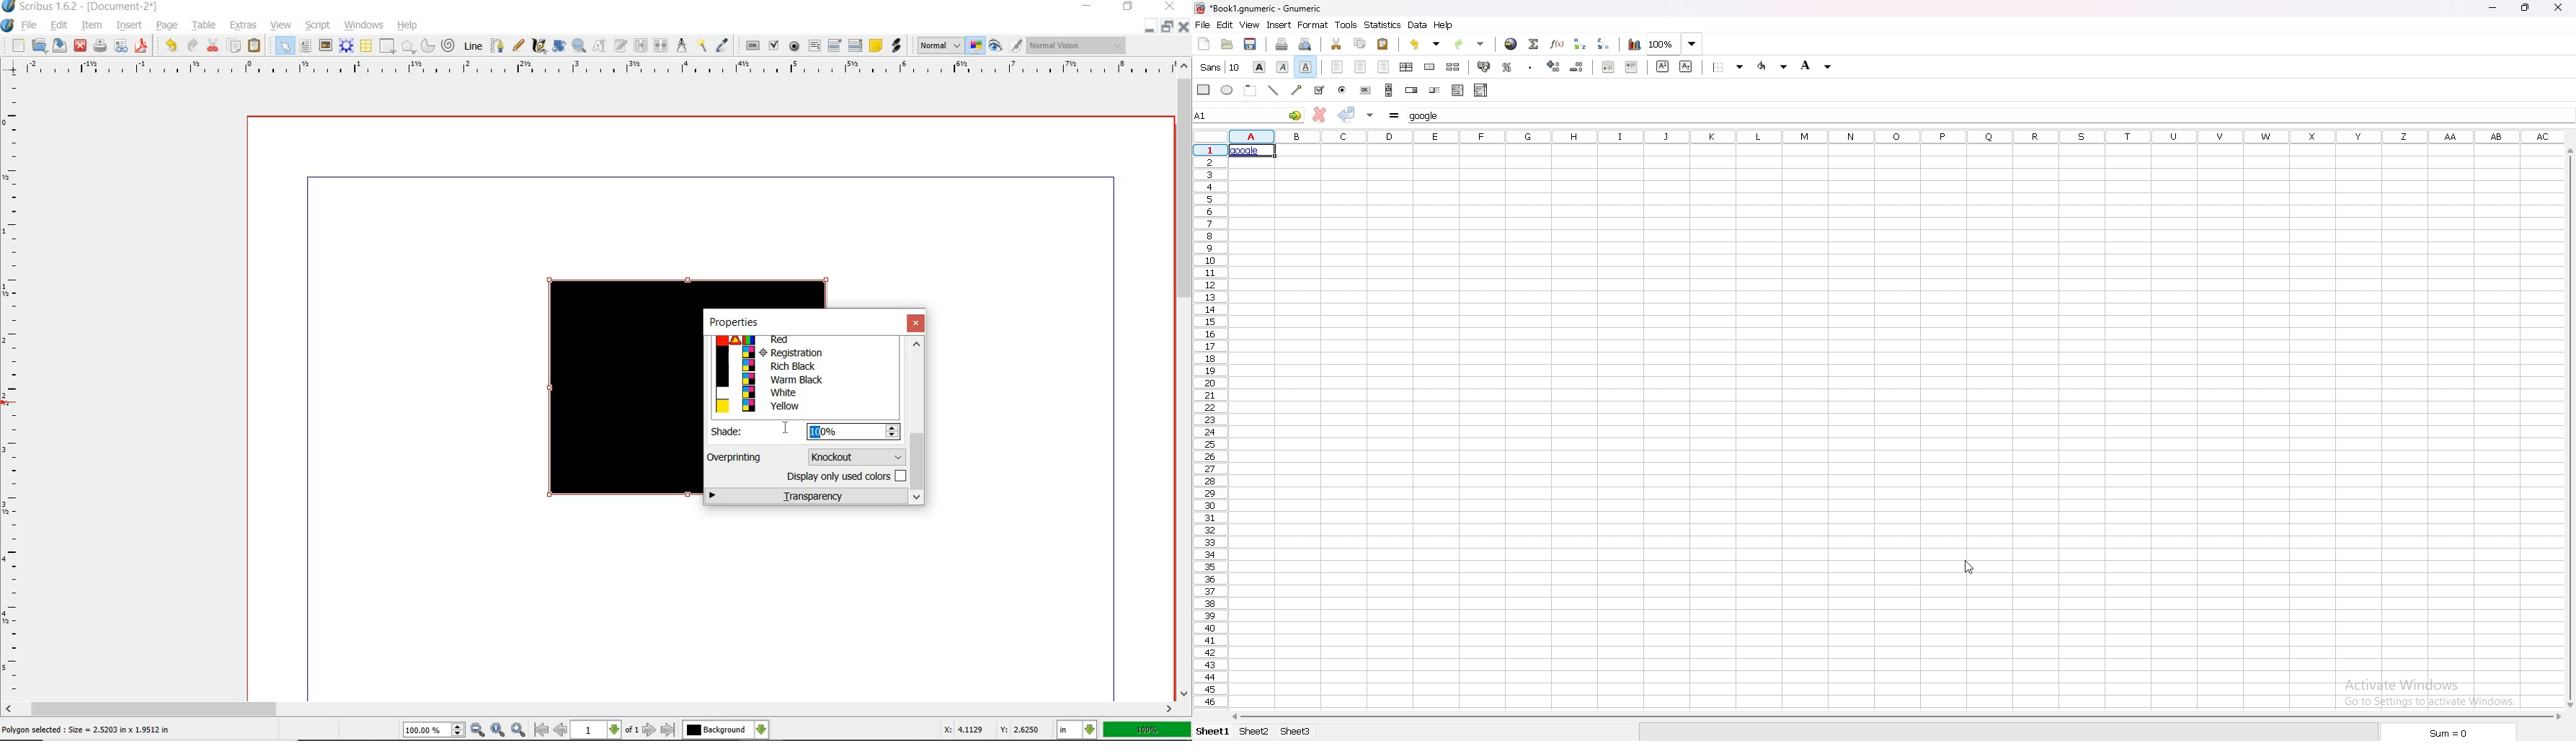 The image size is (2576, 756). Describe the element at coordinates (751, 47) in the screenshot. I see `pdf push button` at that location.